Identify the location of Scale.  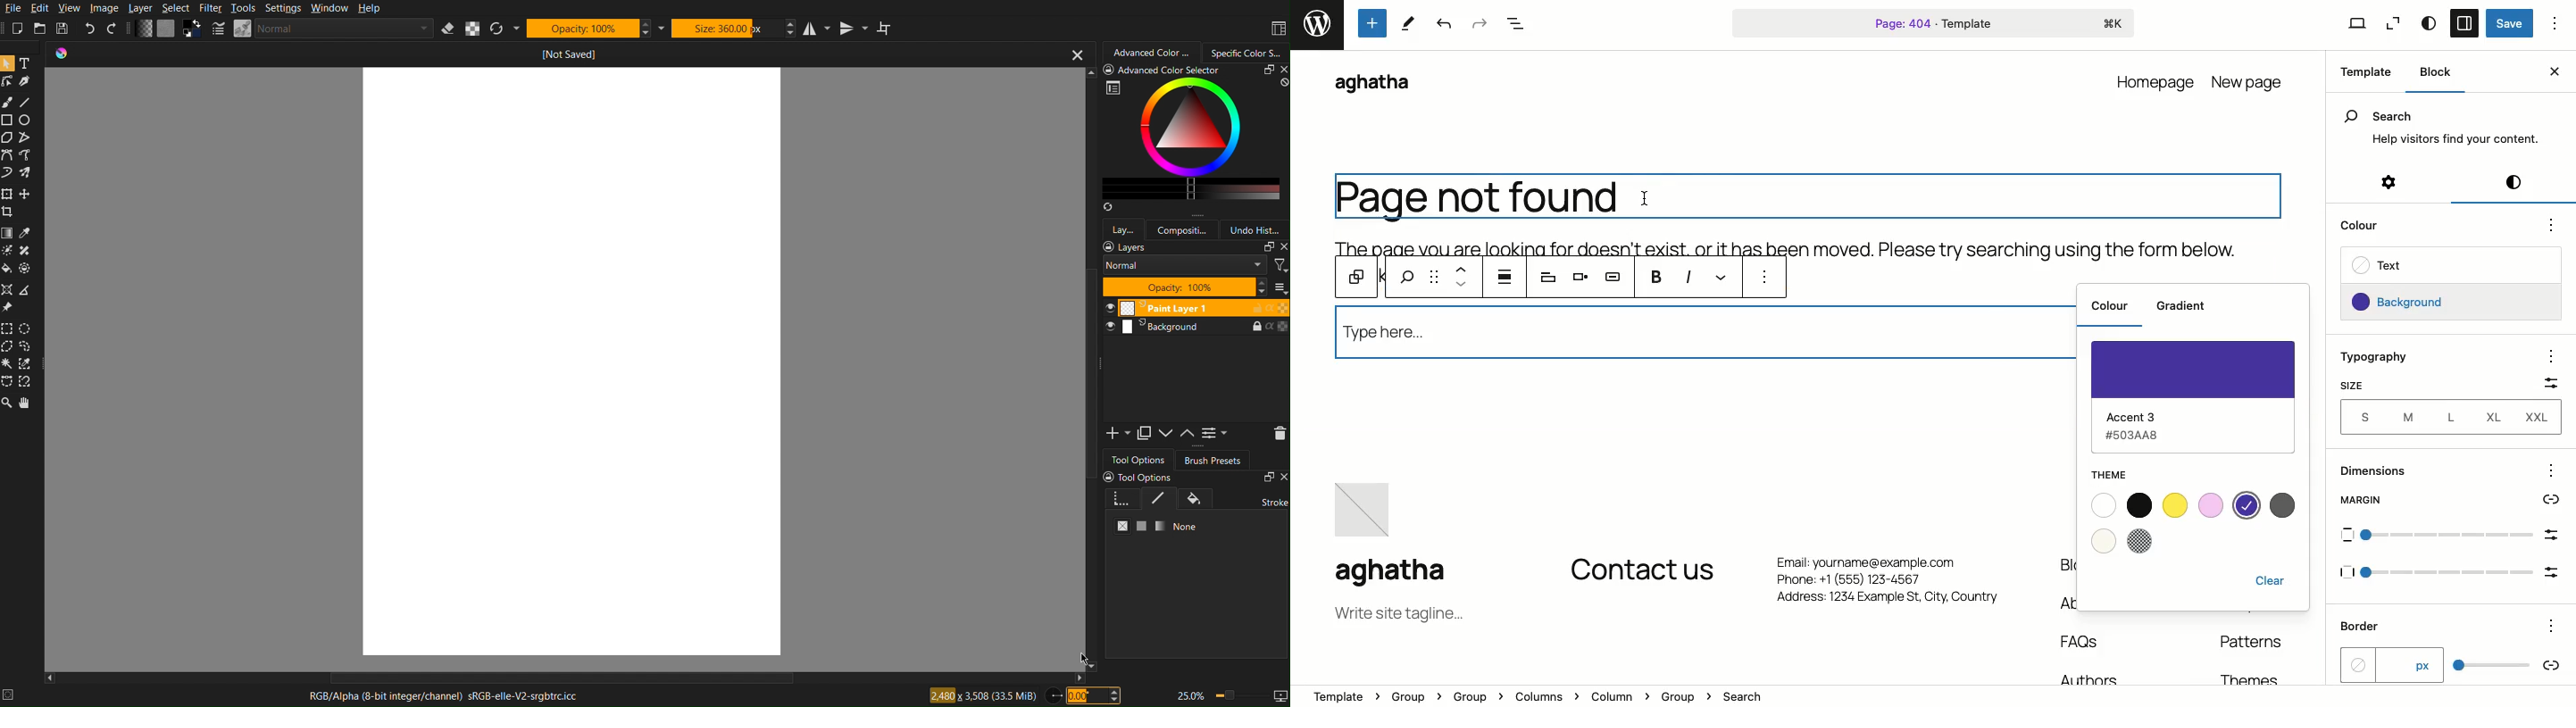
(2454, 537).